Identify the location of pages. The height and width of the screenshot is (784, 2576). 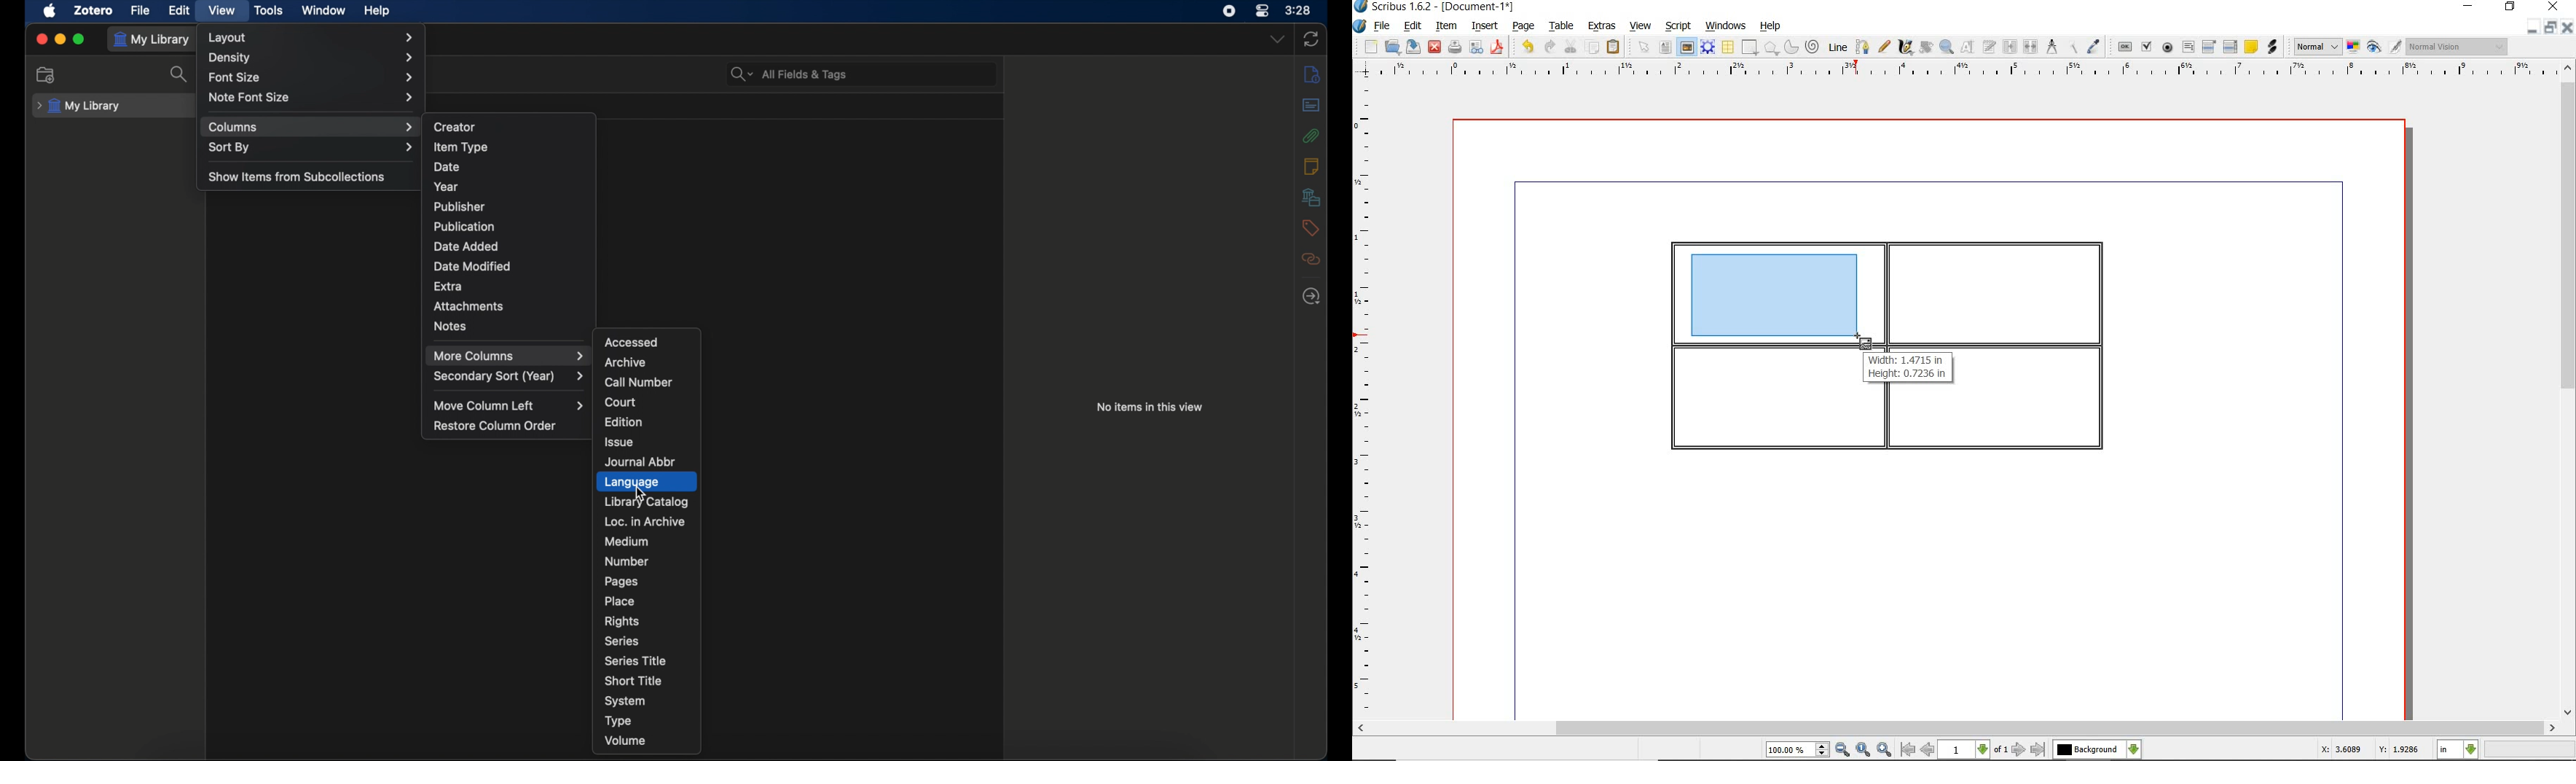
(622, 582).